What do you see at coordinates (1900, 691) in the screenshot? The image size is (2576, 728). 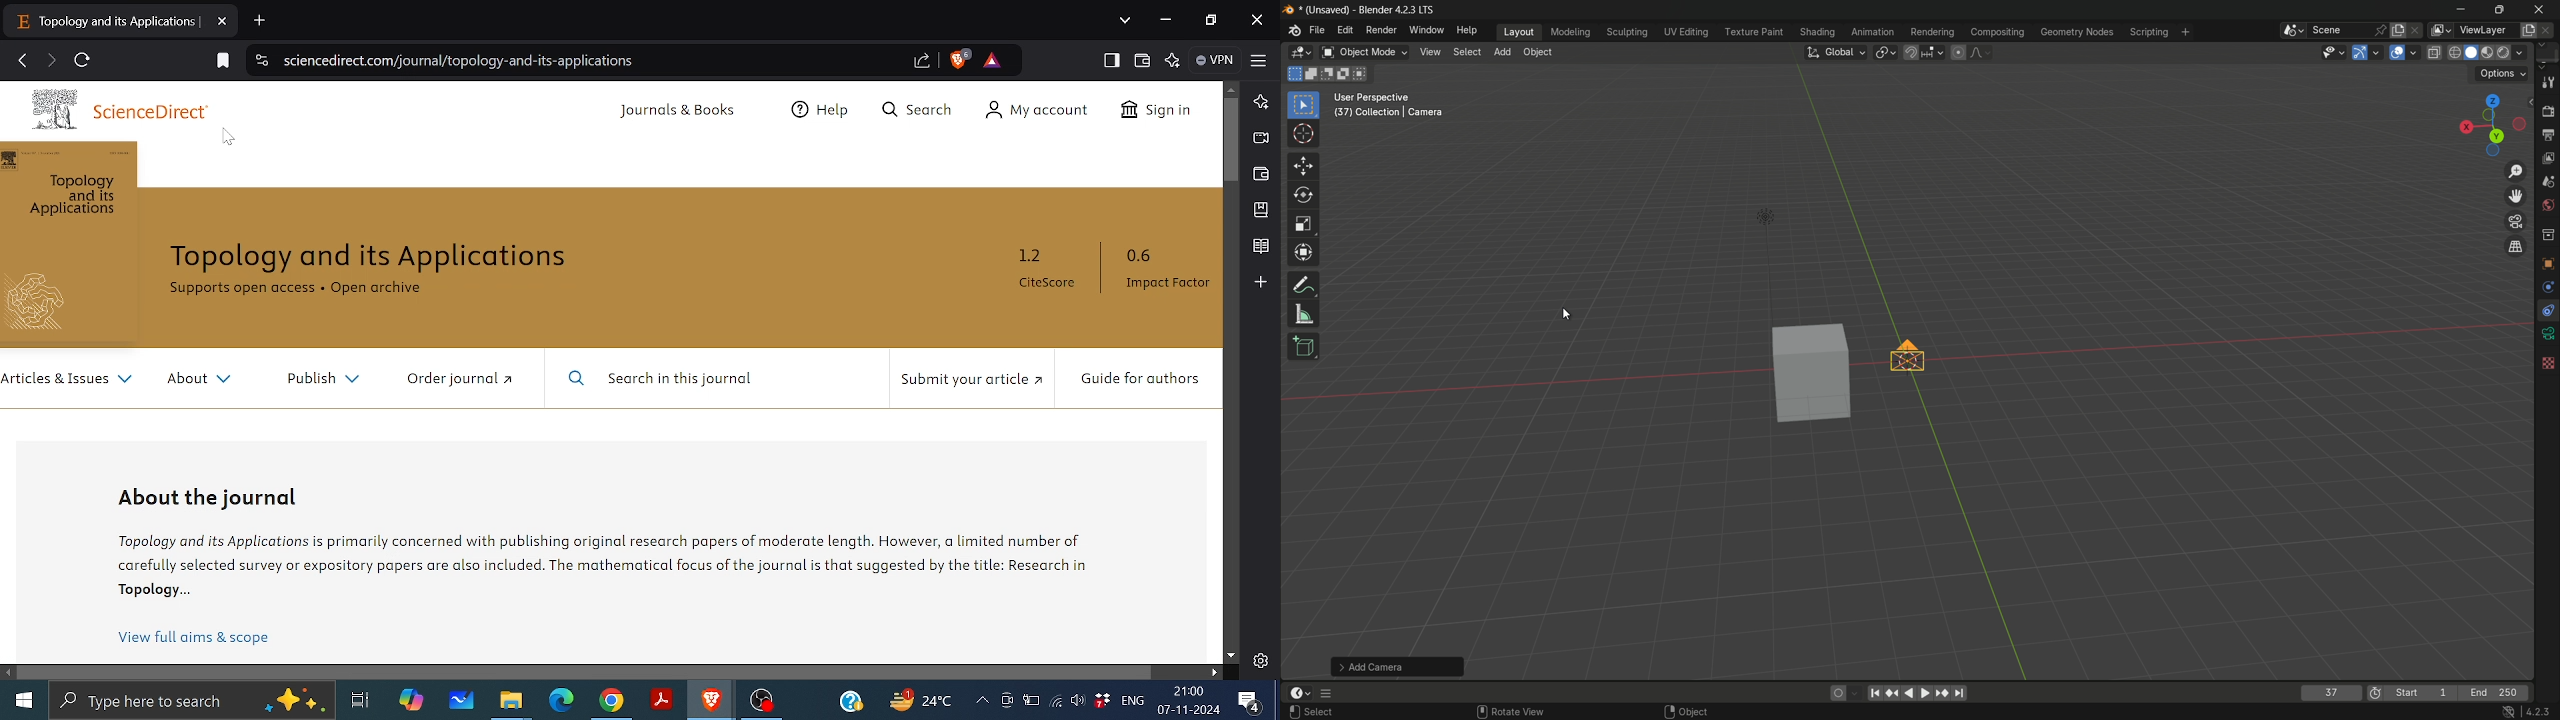 I see `play animation` at bounding box center [1900, 691].